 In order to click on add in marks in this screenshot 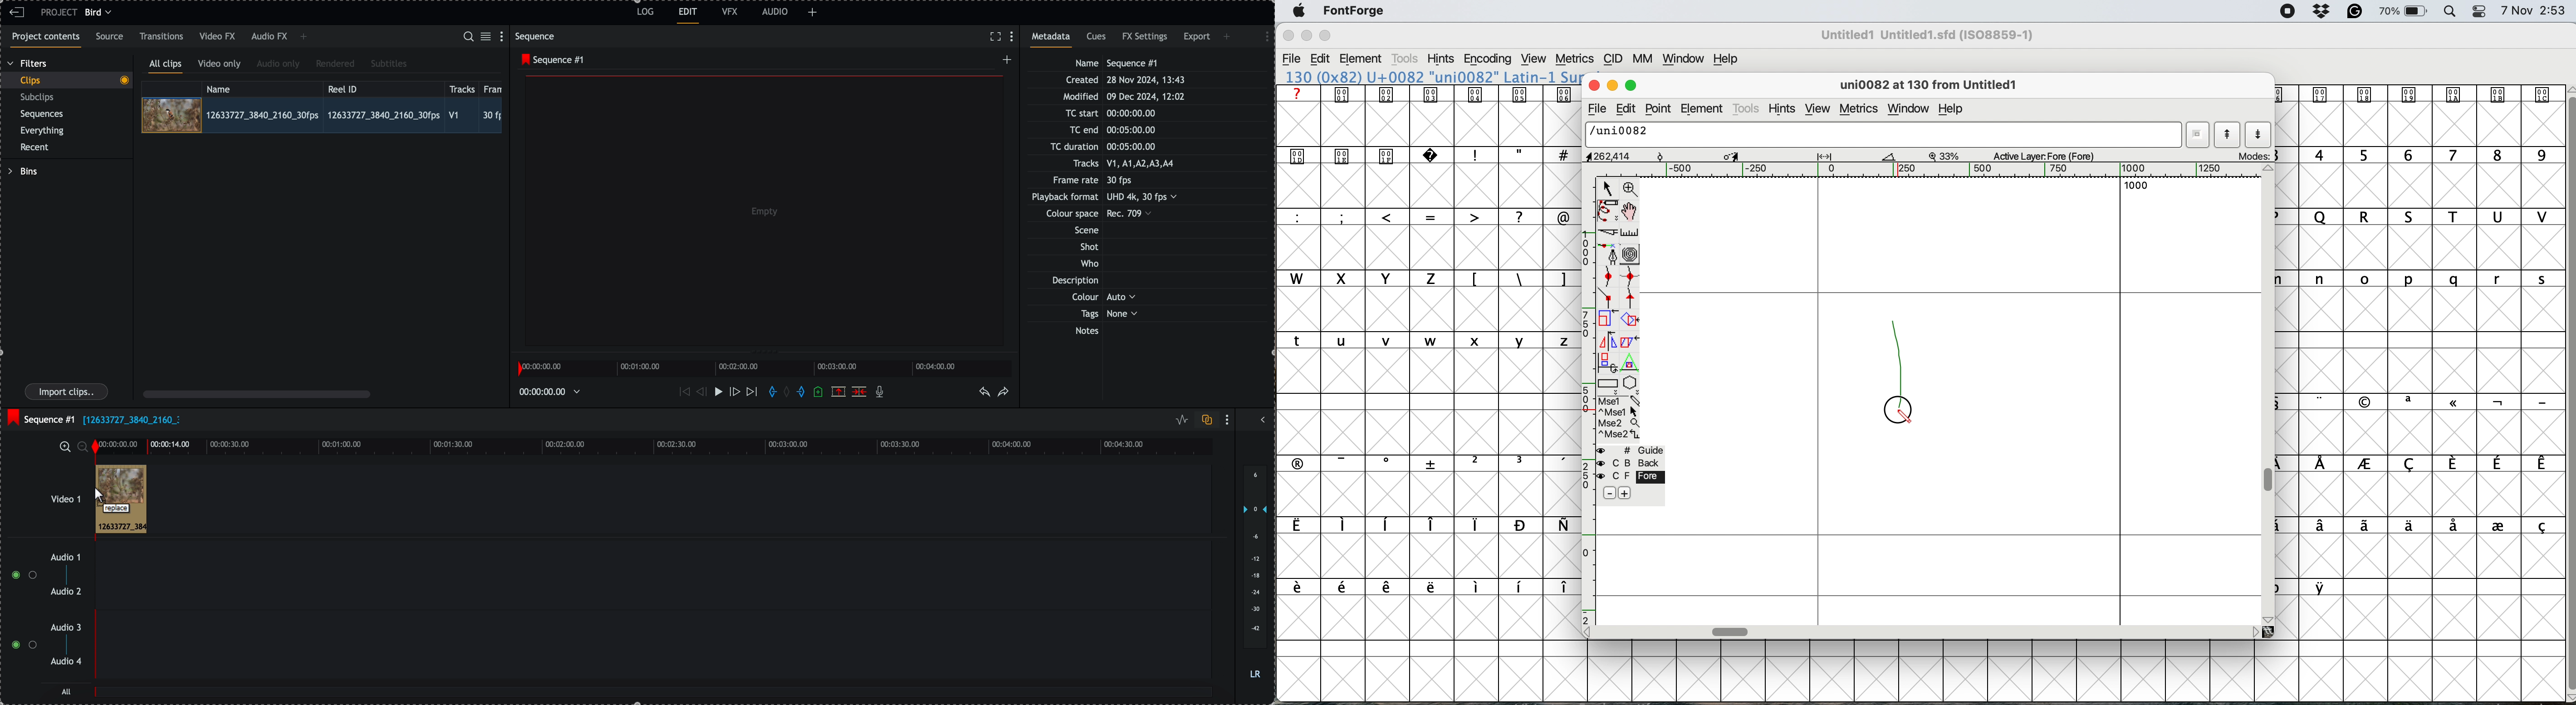, I will do `click(771, 392)`.